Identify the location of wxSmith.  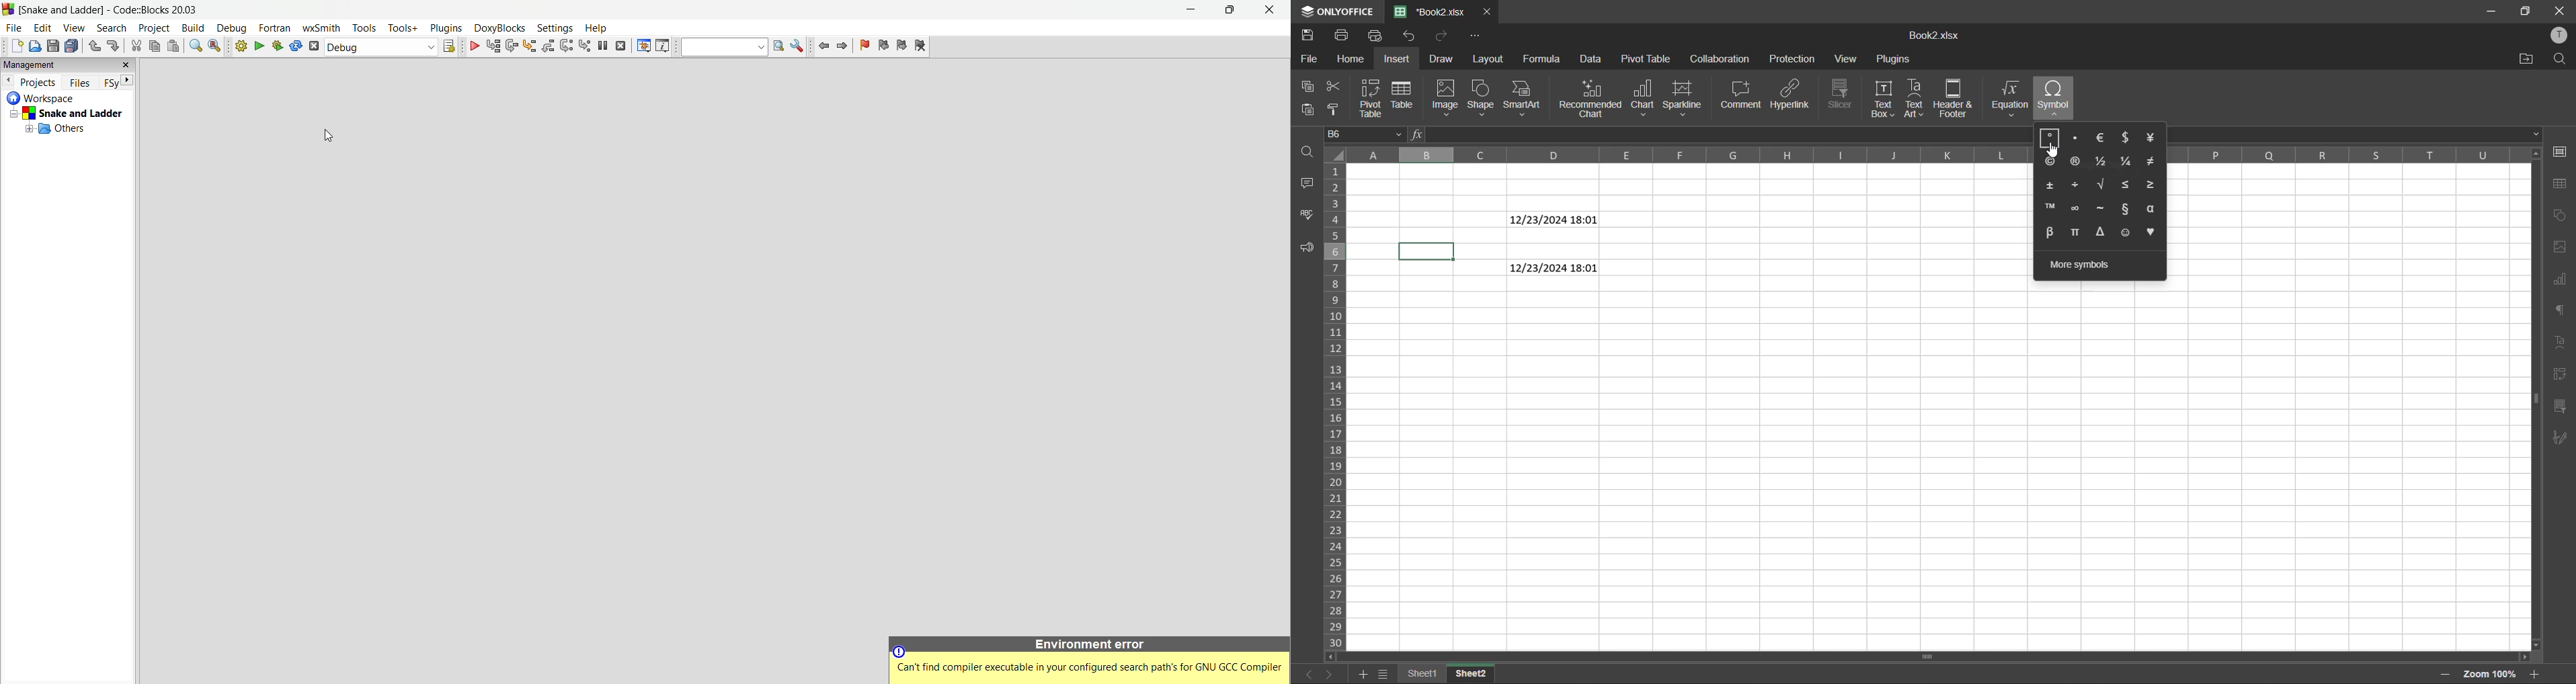
(322, 28).